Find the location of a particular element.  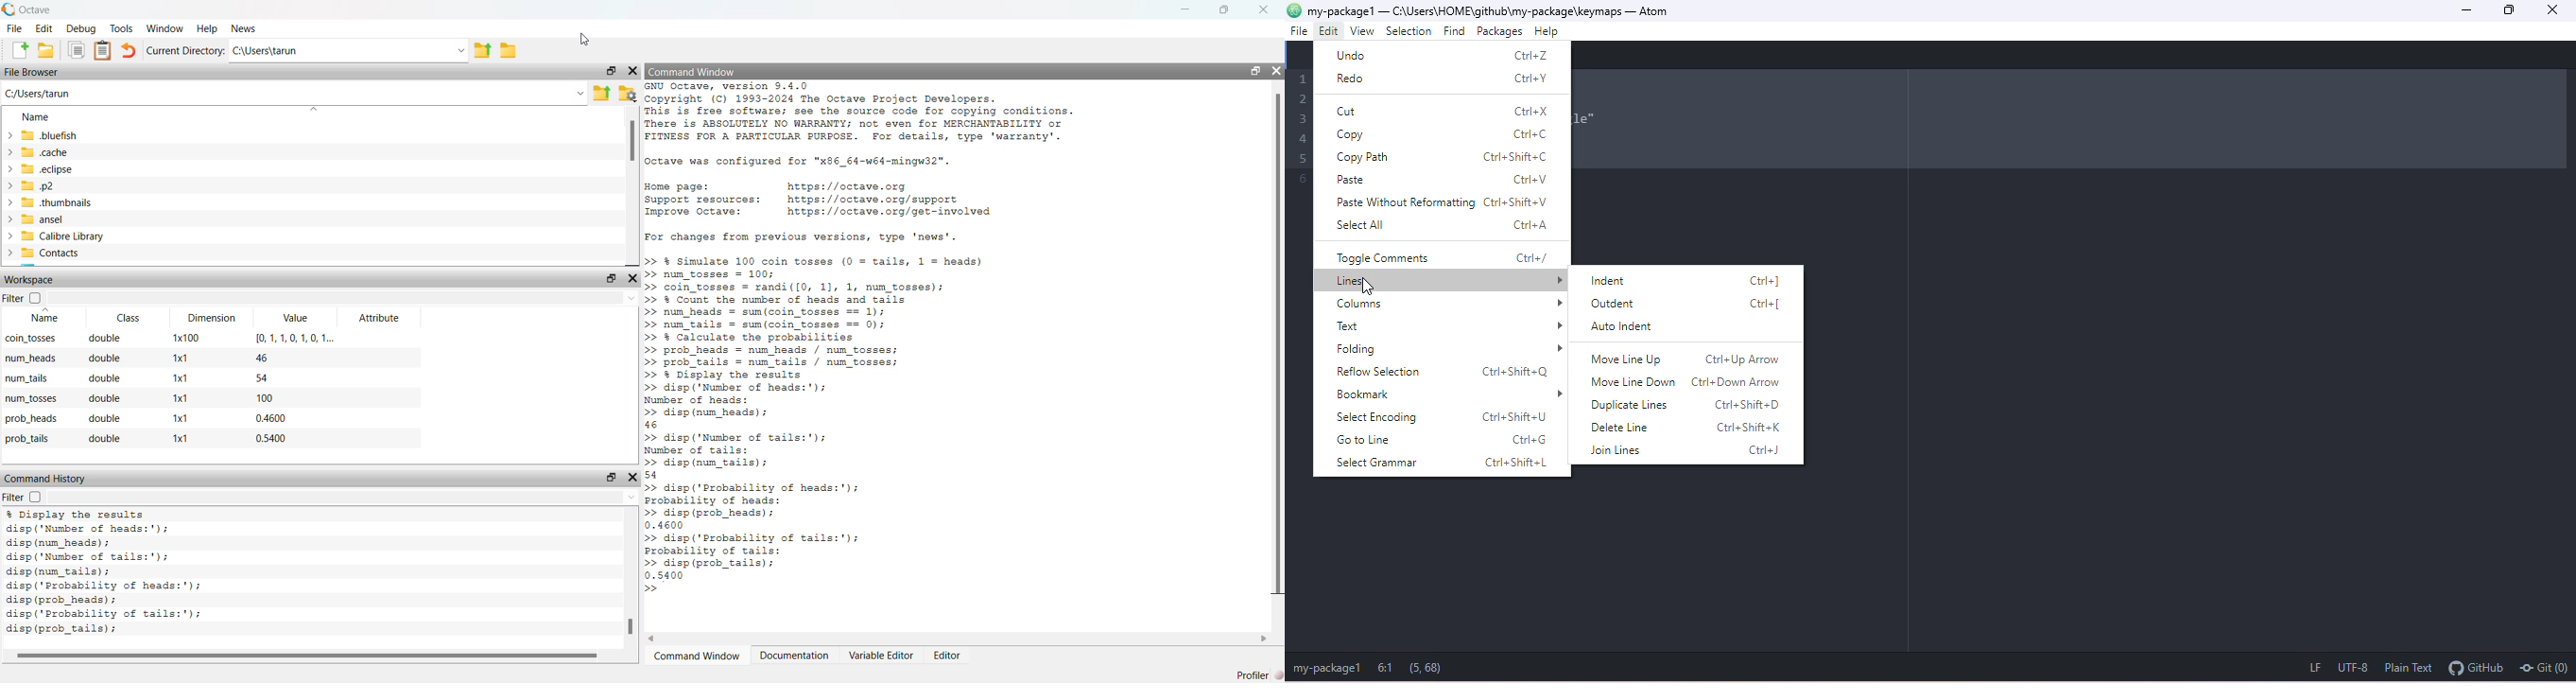

prob_tails is located at coordinates (27, 438).